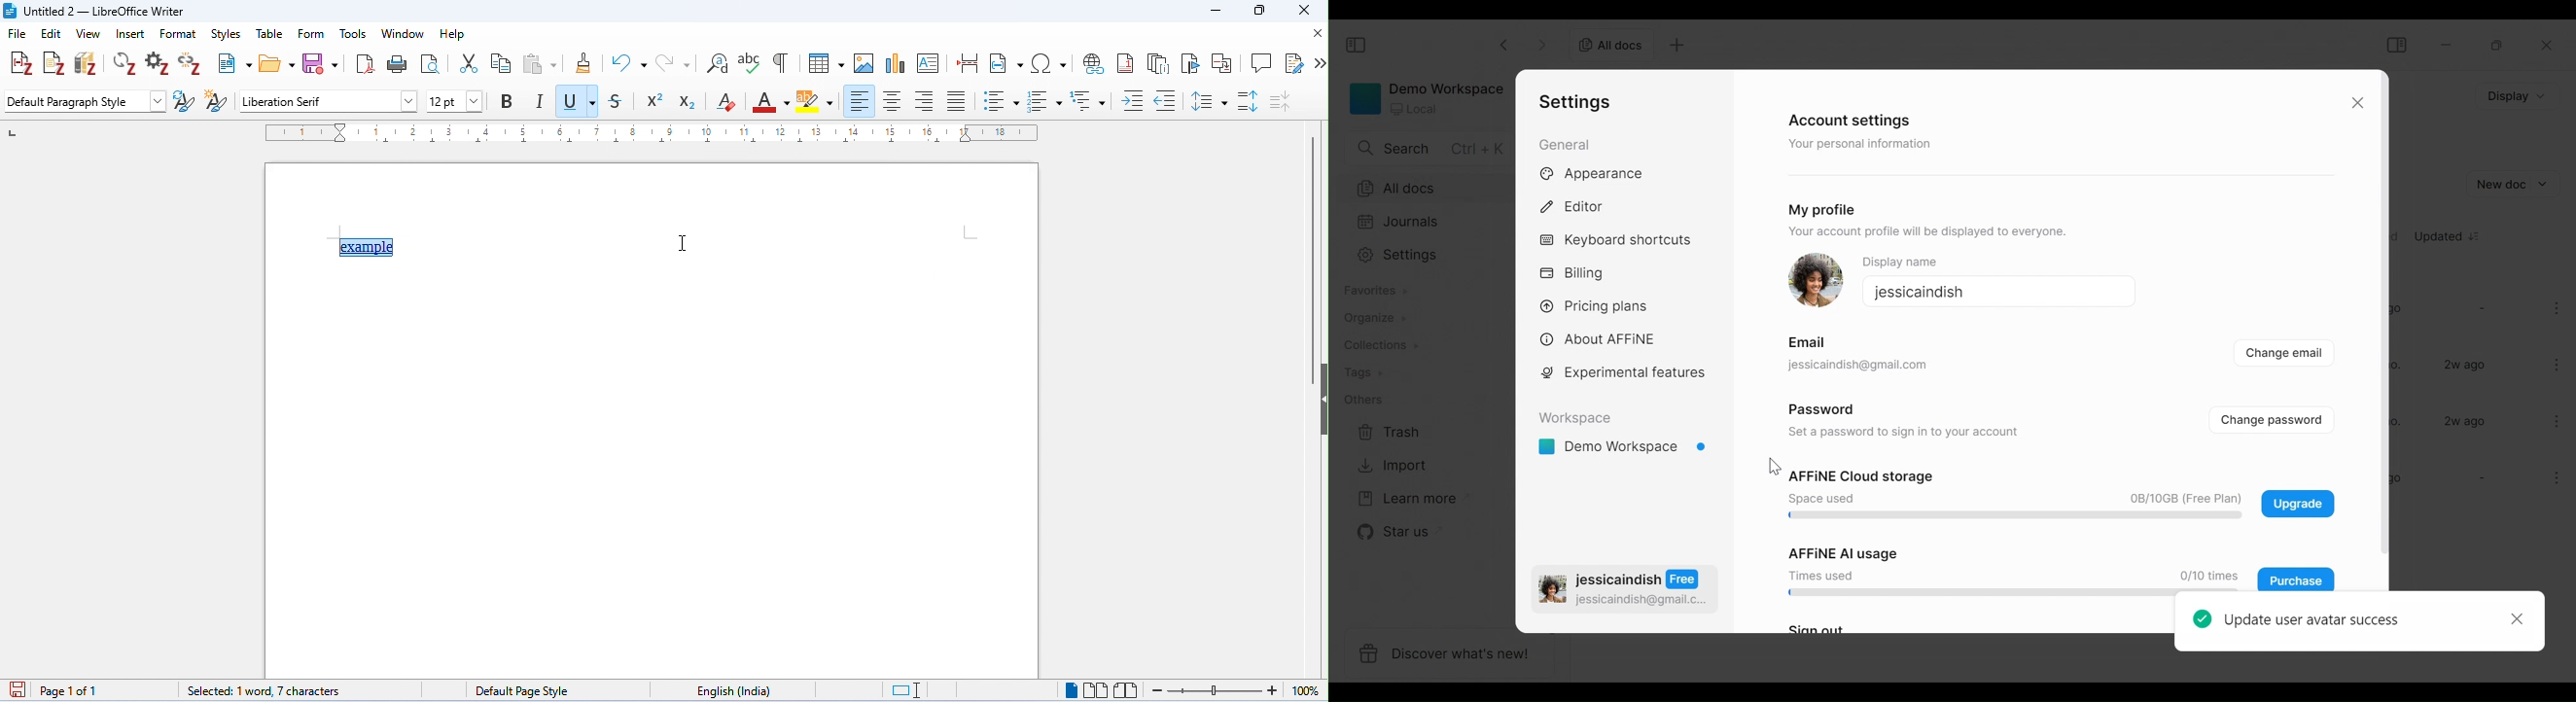  Describe the element at coordinates (1864, 146) in the screenshot. I see `Your personal information` at that location.